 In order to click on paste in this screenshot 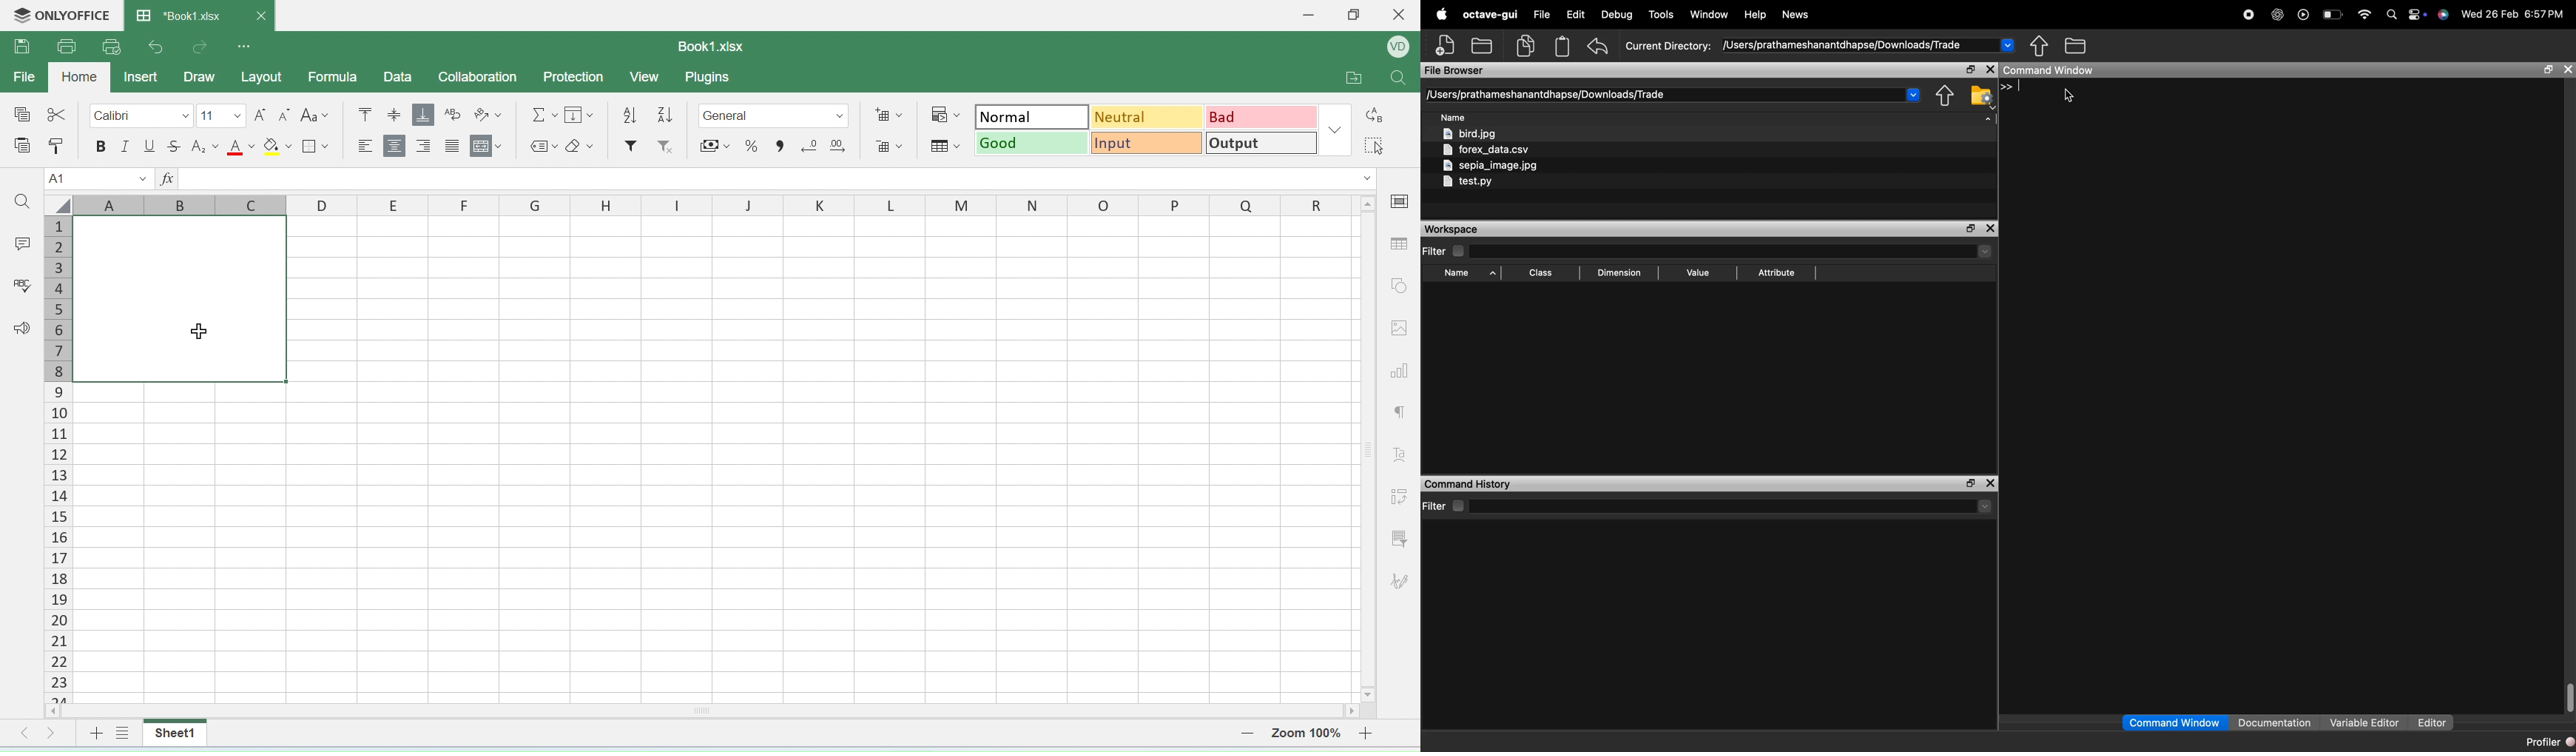, I will do `click(57, 149)`.